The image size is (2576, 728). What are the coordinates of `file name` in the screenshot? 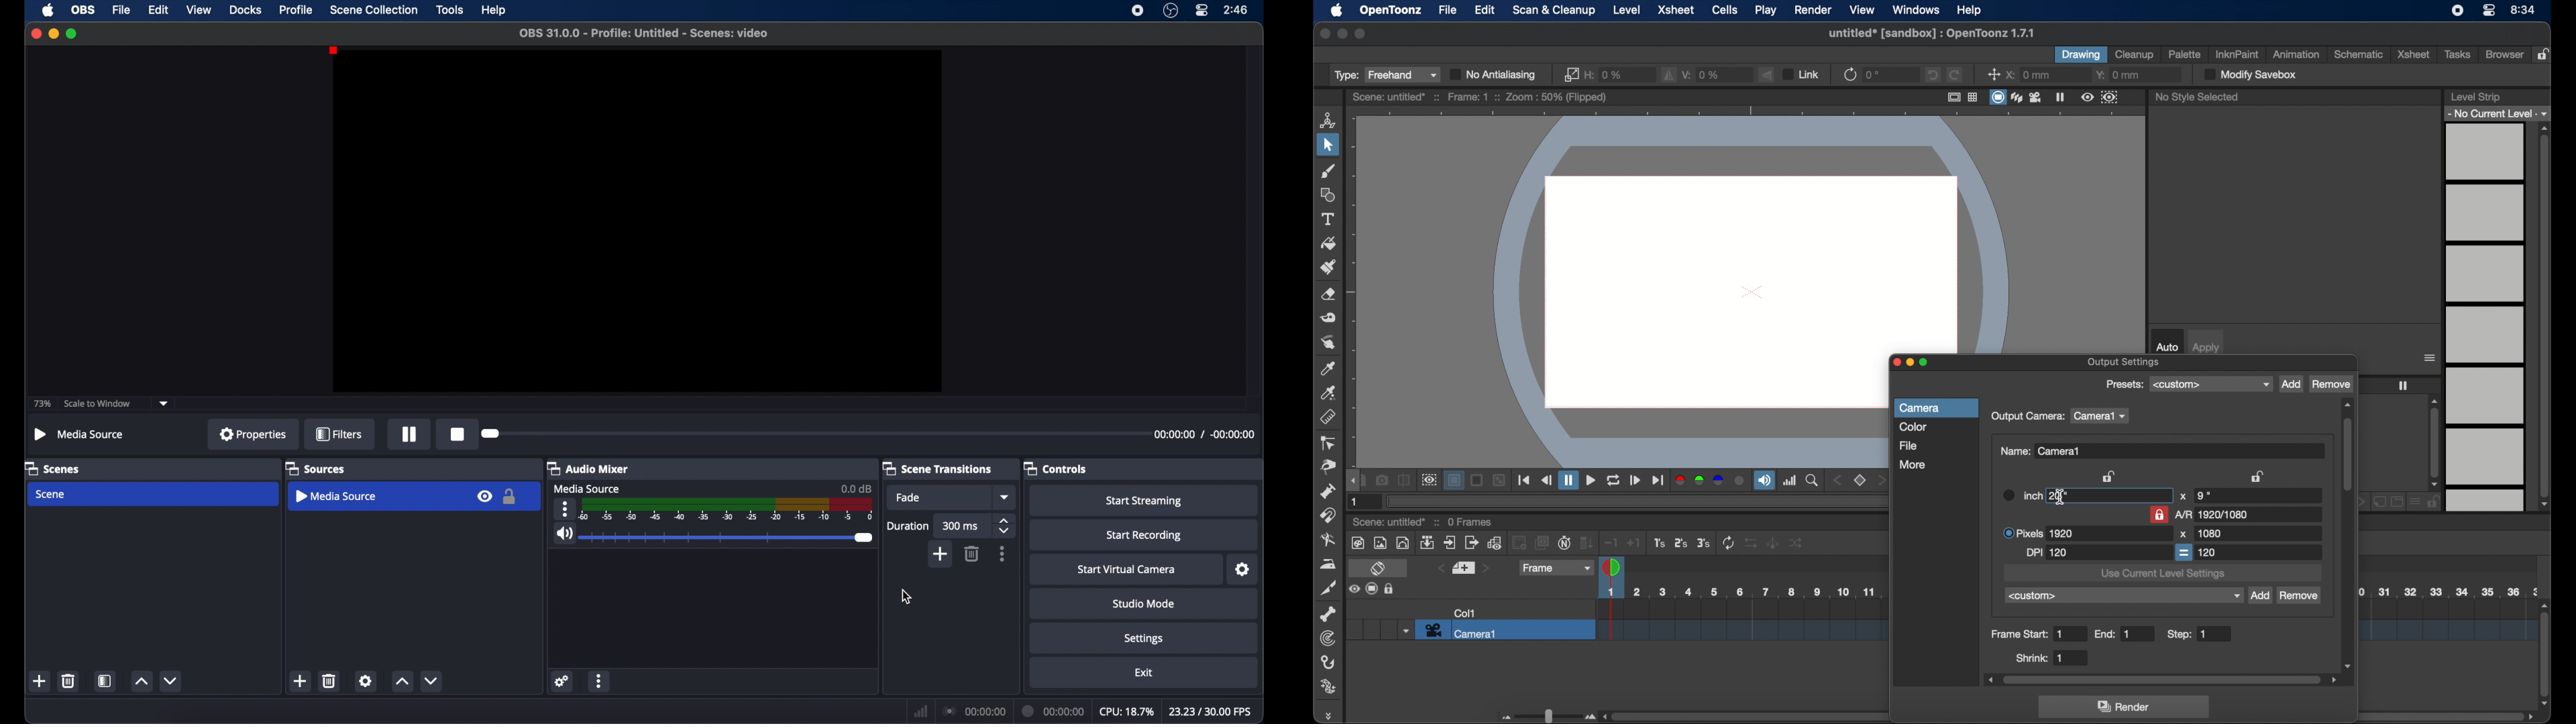 It's located at (643, 33).